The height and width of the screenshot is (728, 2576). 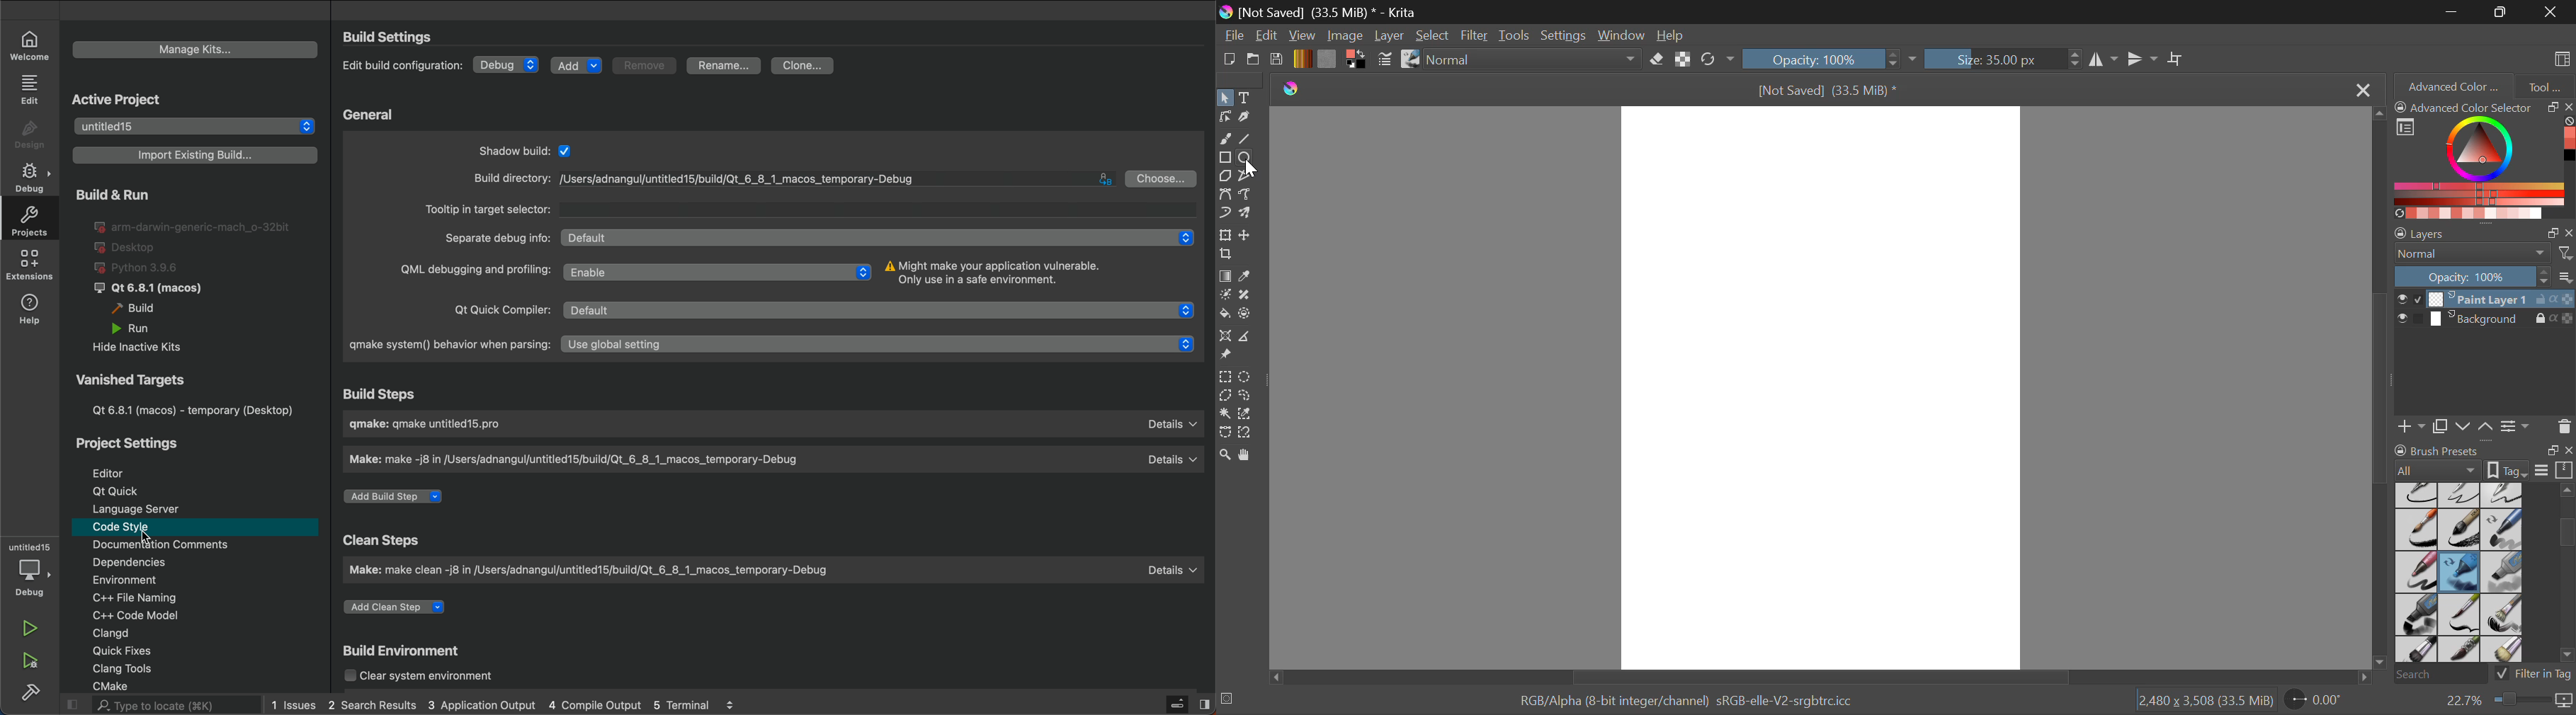 I want to click on Opacity 100%, so click(x=1820, y=59).